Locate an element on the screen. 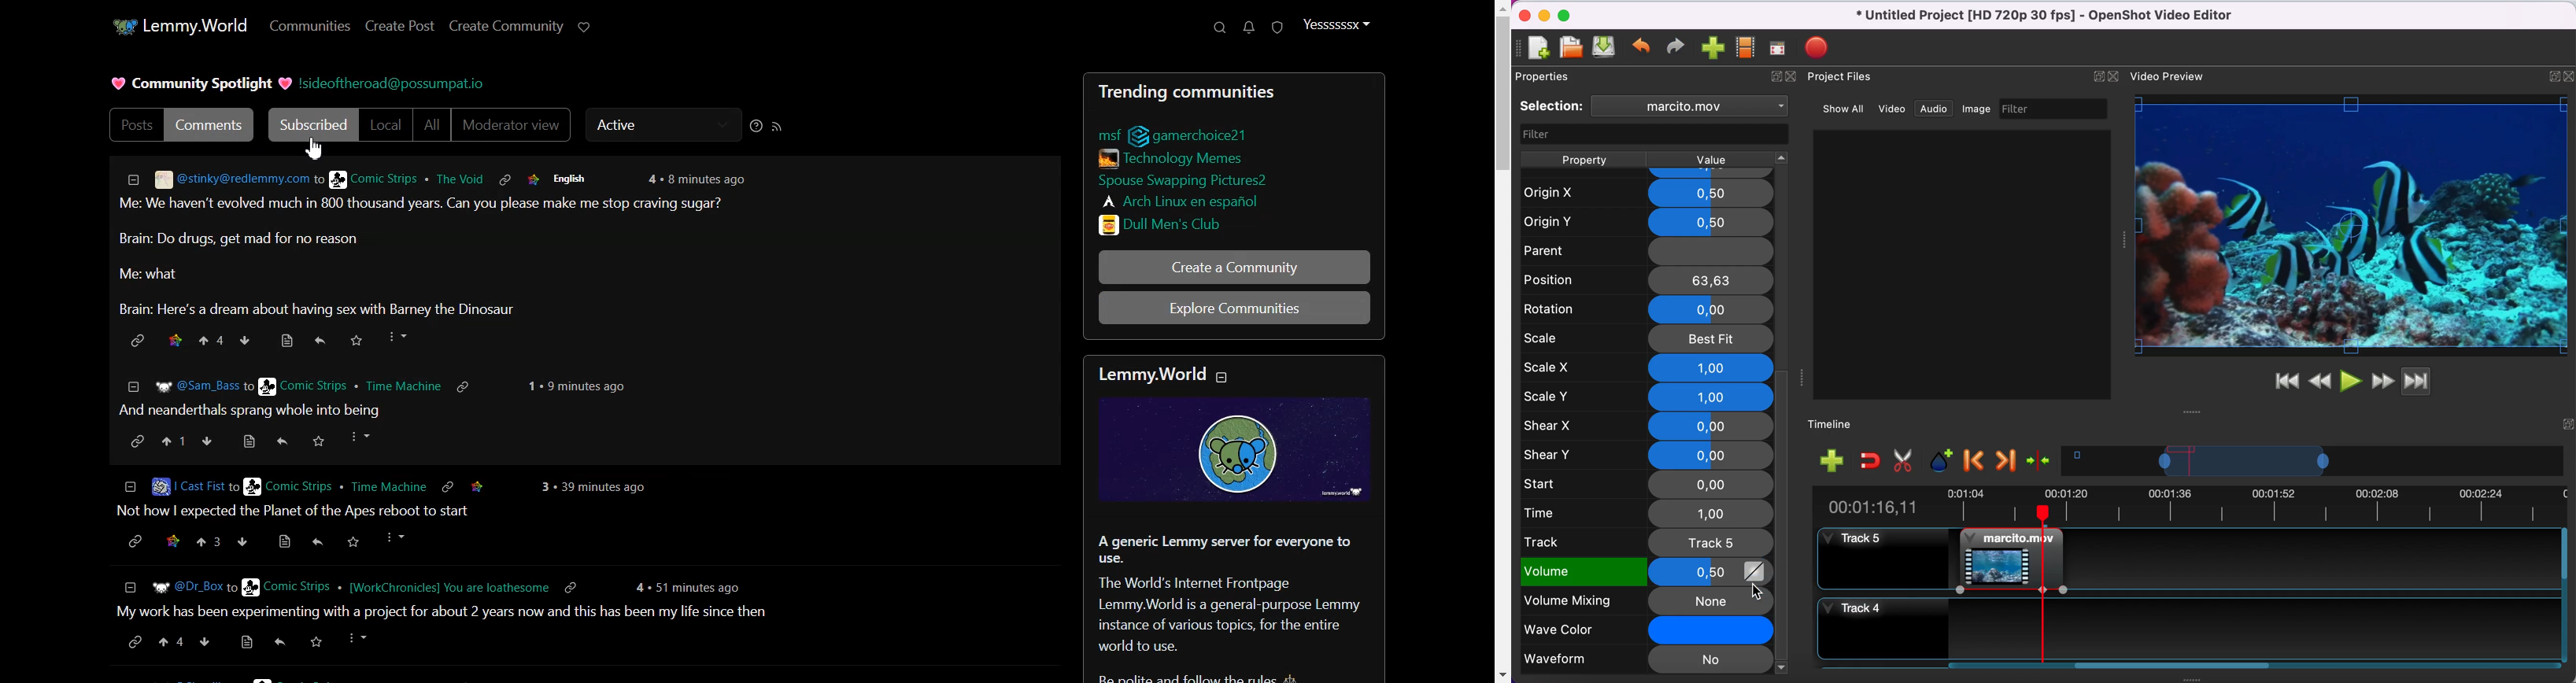  volume 0,5 is located at coordinates (1630, 573).